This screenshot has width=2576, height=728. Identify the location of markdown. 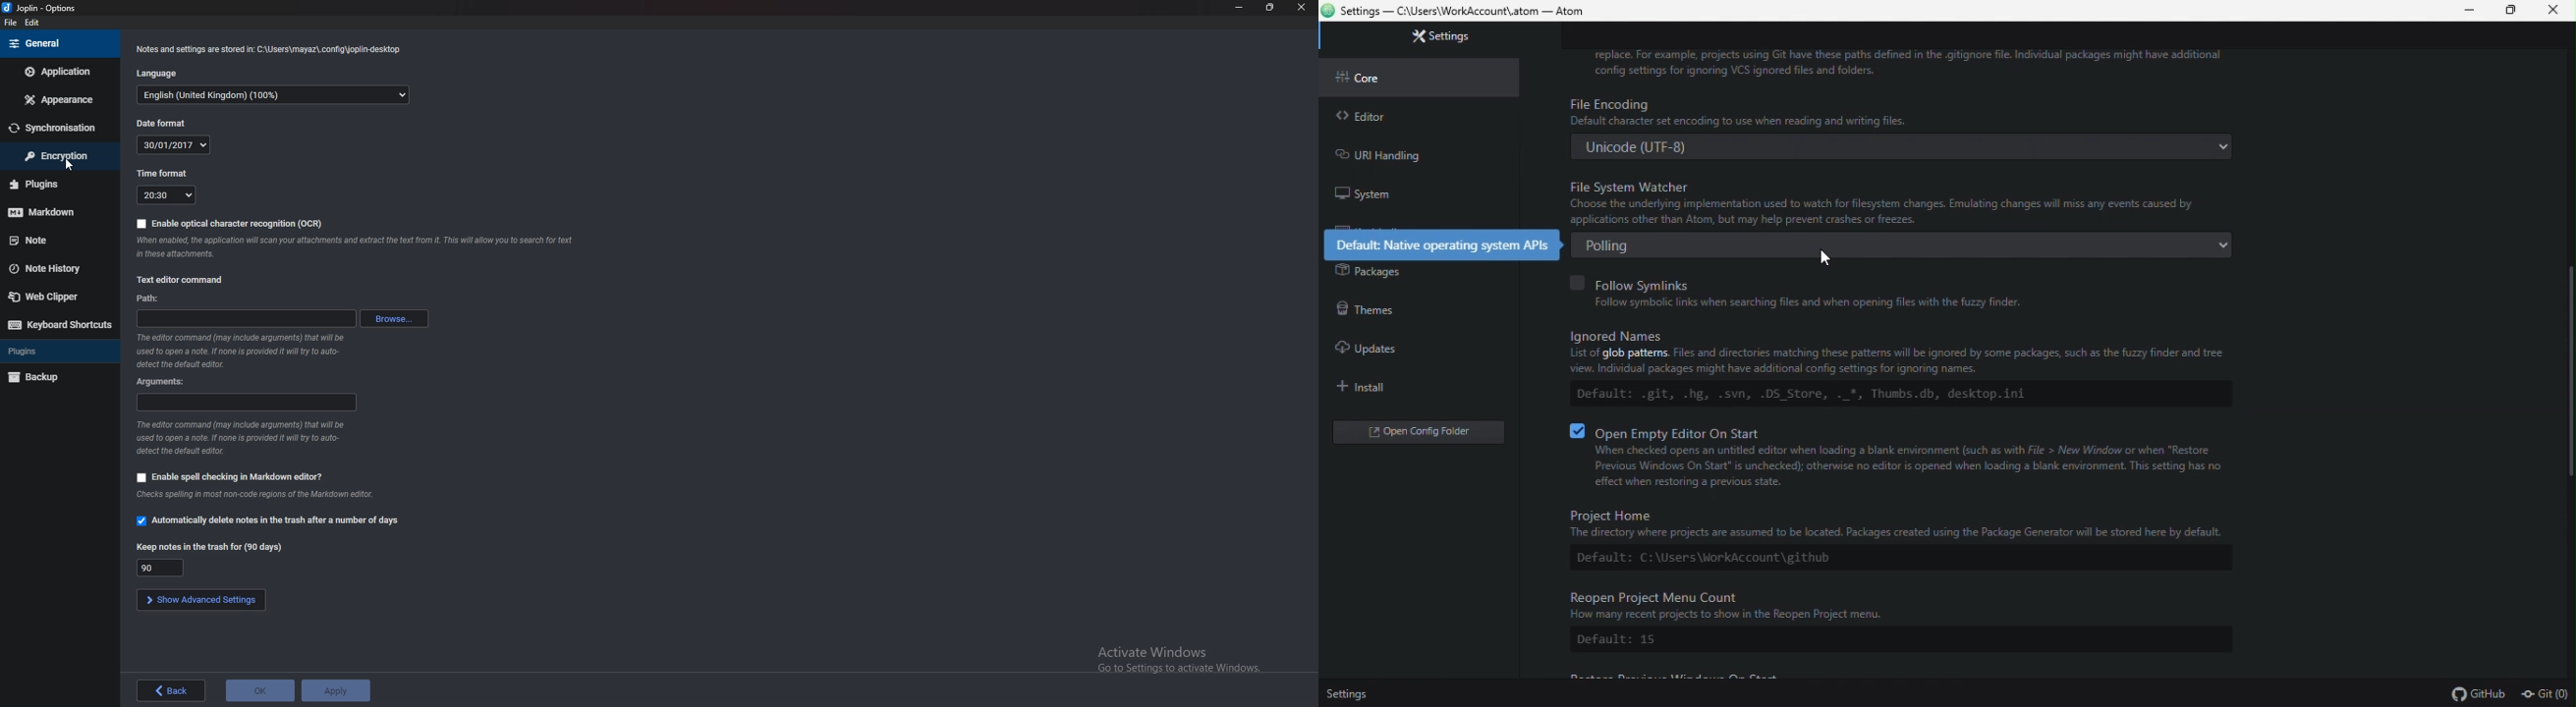
(55, 212).